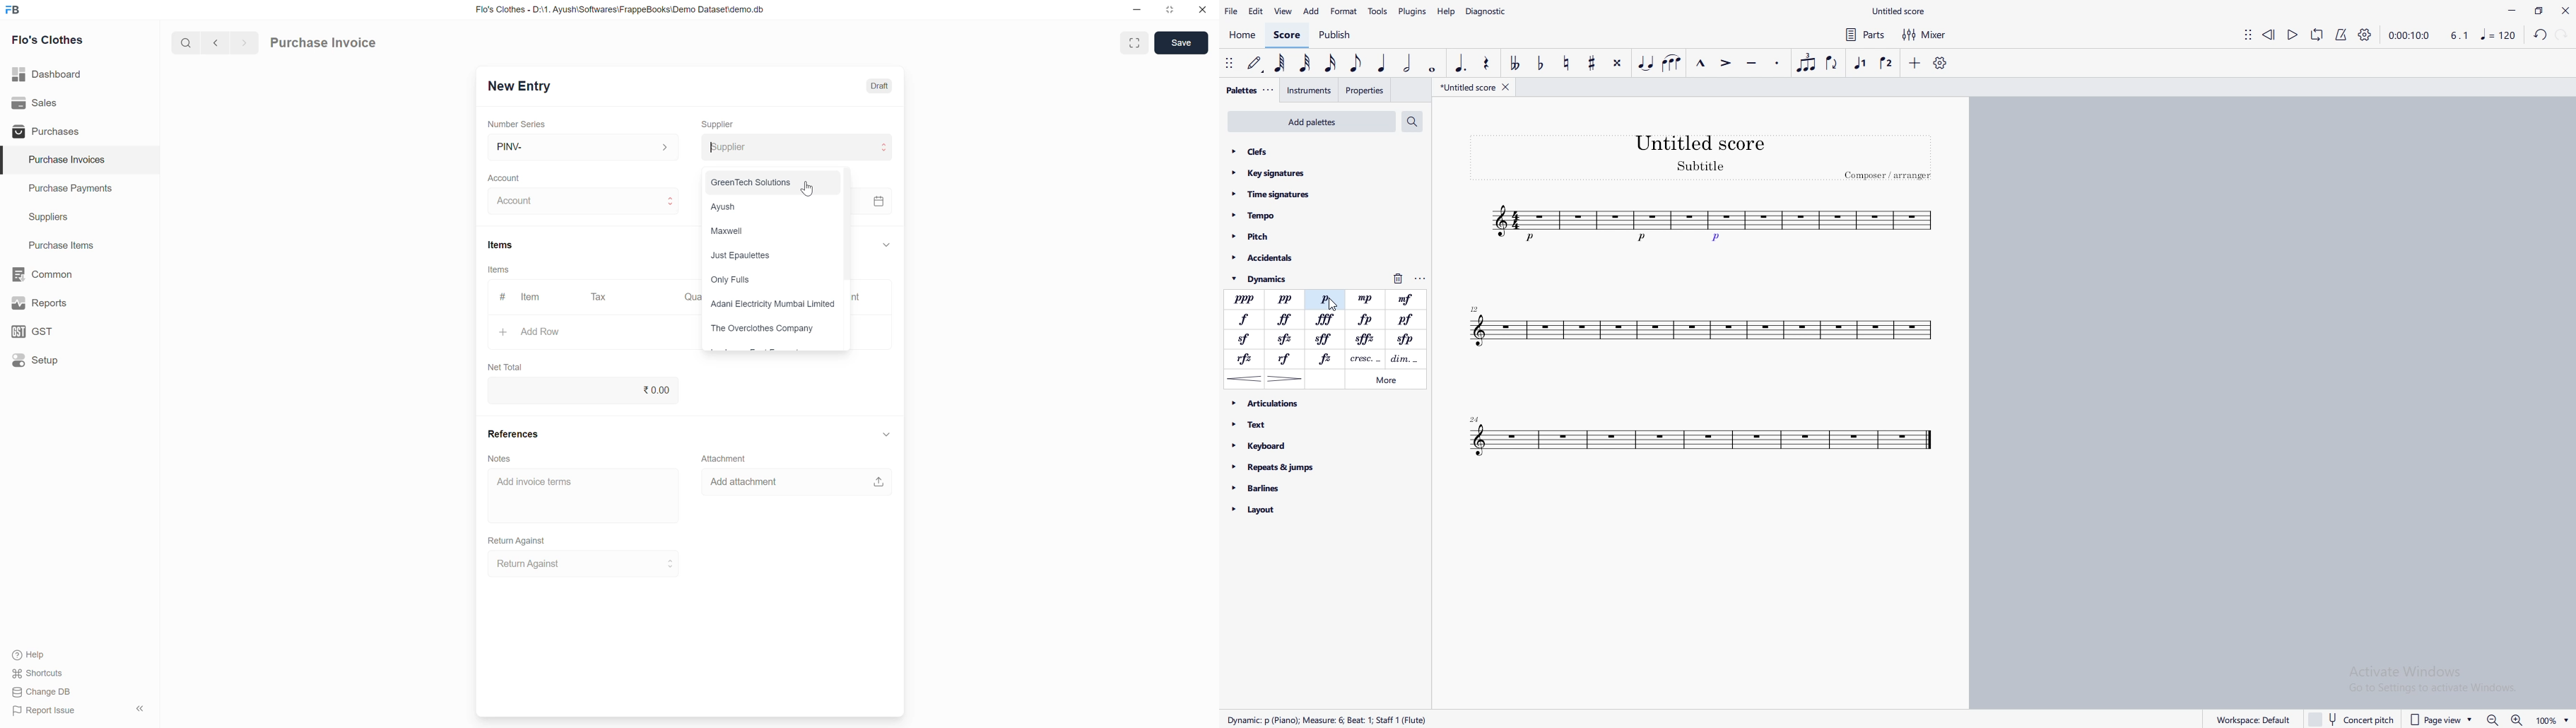  What do you see at coordinates (1310, 90) in the screenshot?
I see `instruments` at bounding box center [1310, 90].